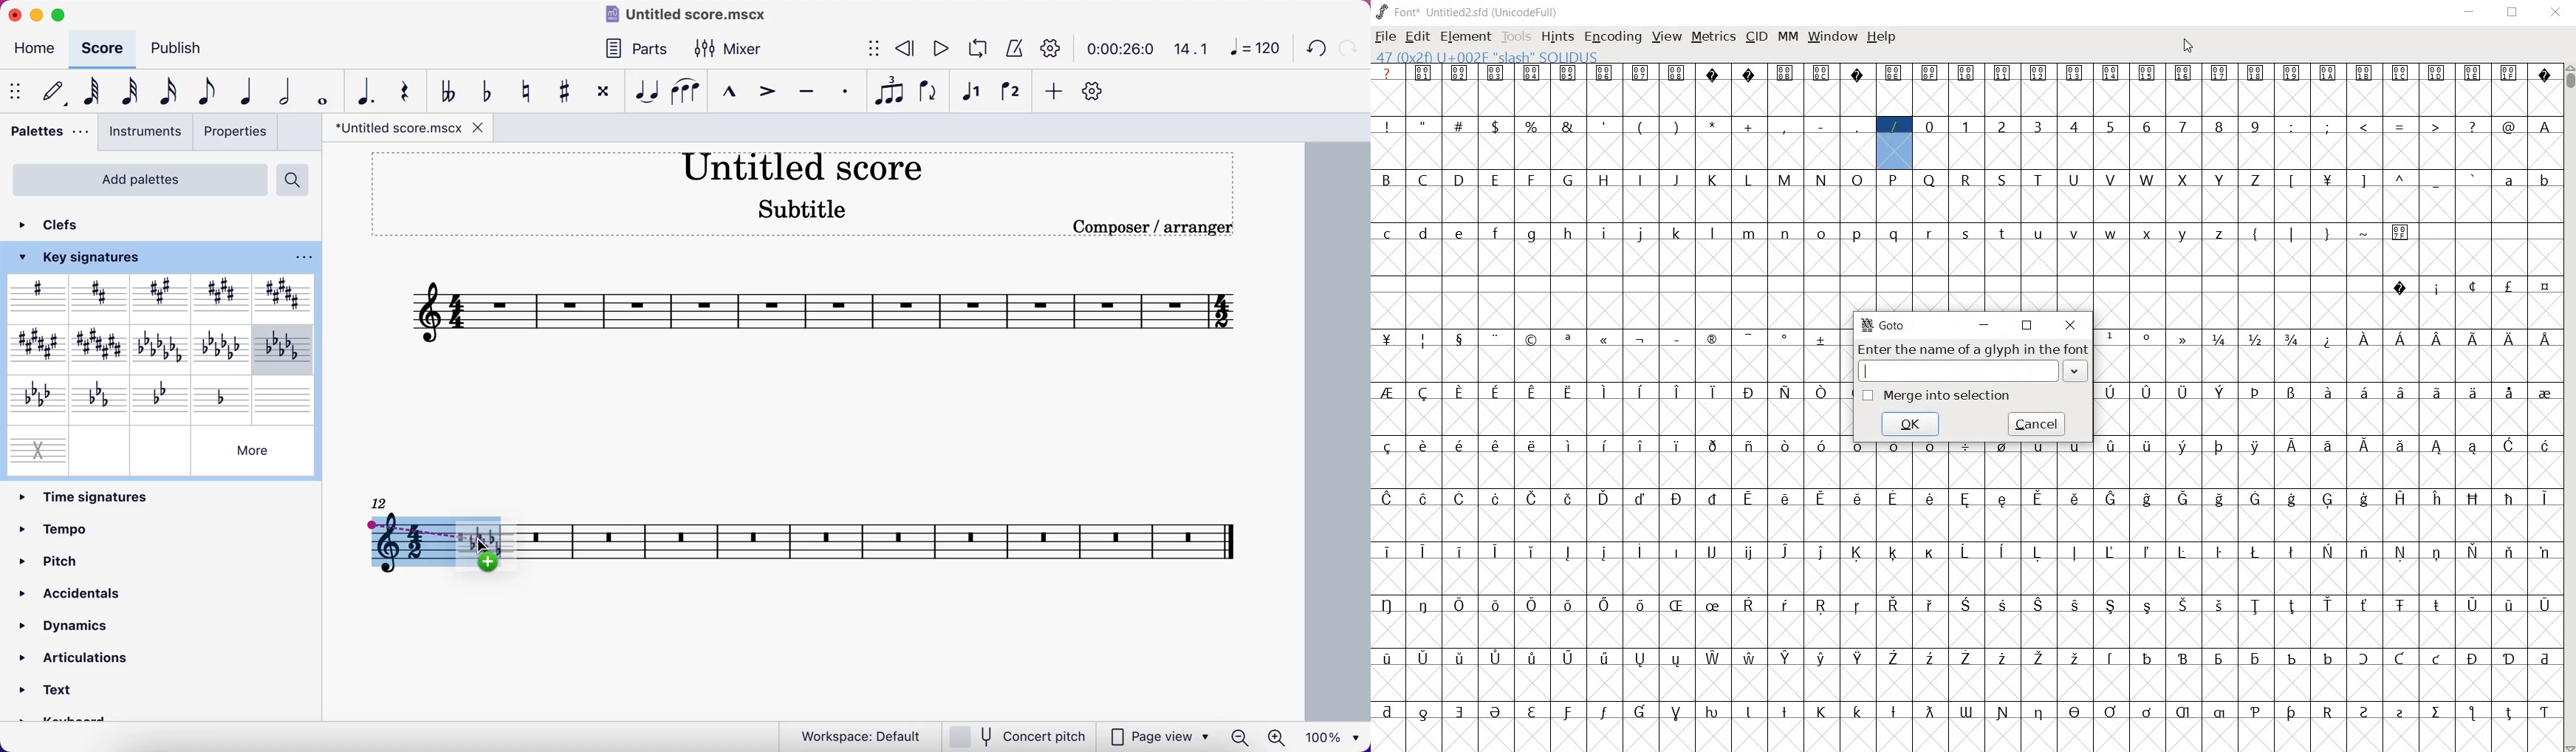  I want to click on glyph, so click(1749, 127).